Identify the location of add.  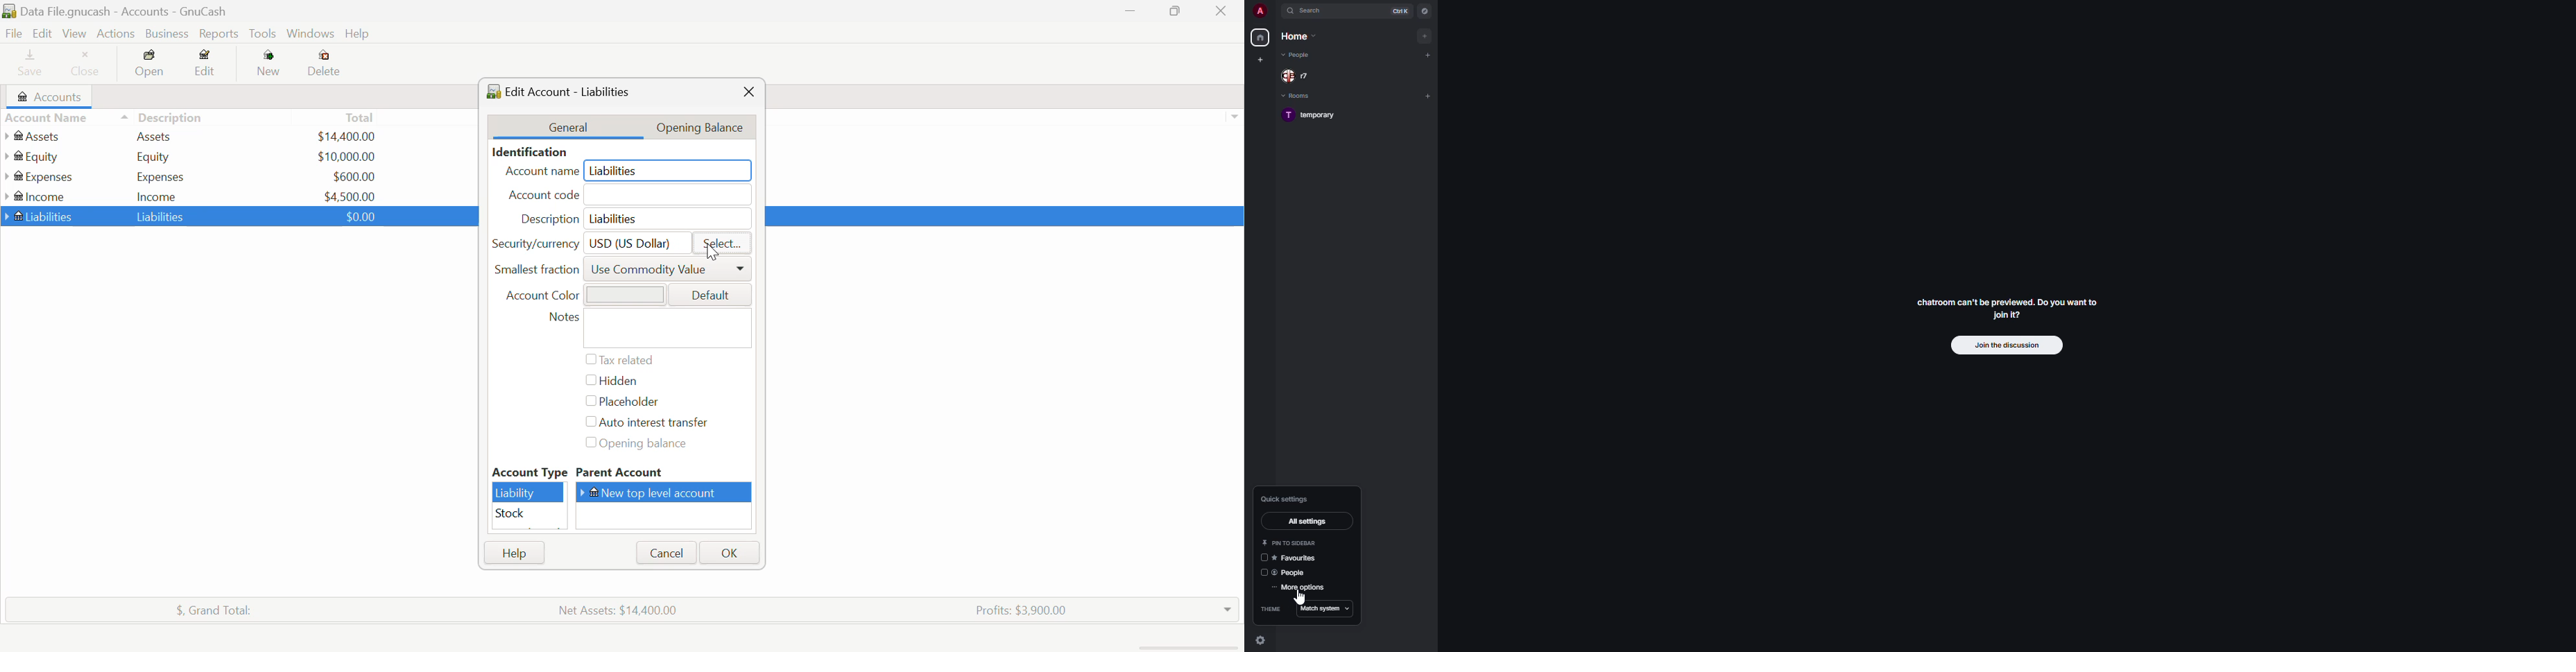
(1428, 94).